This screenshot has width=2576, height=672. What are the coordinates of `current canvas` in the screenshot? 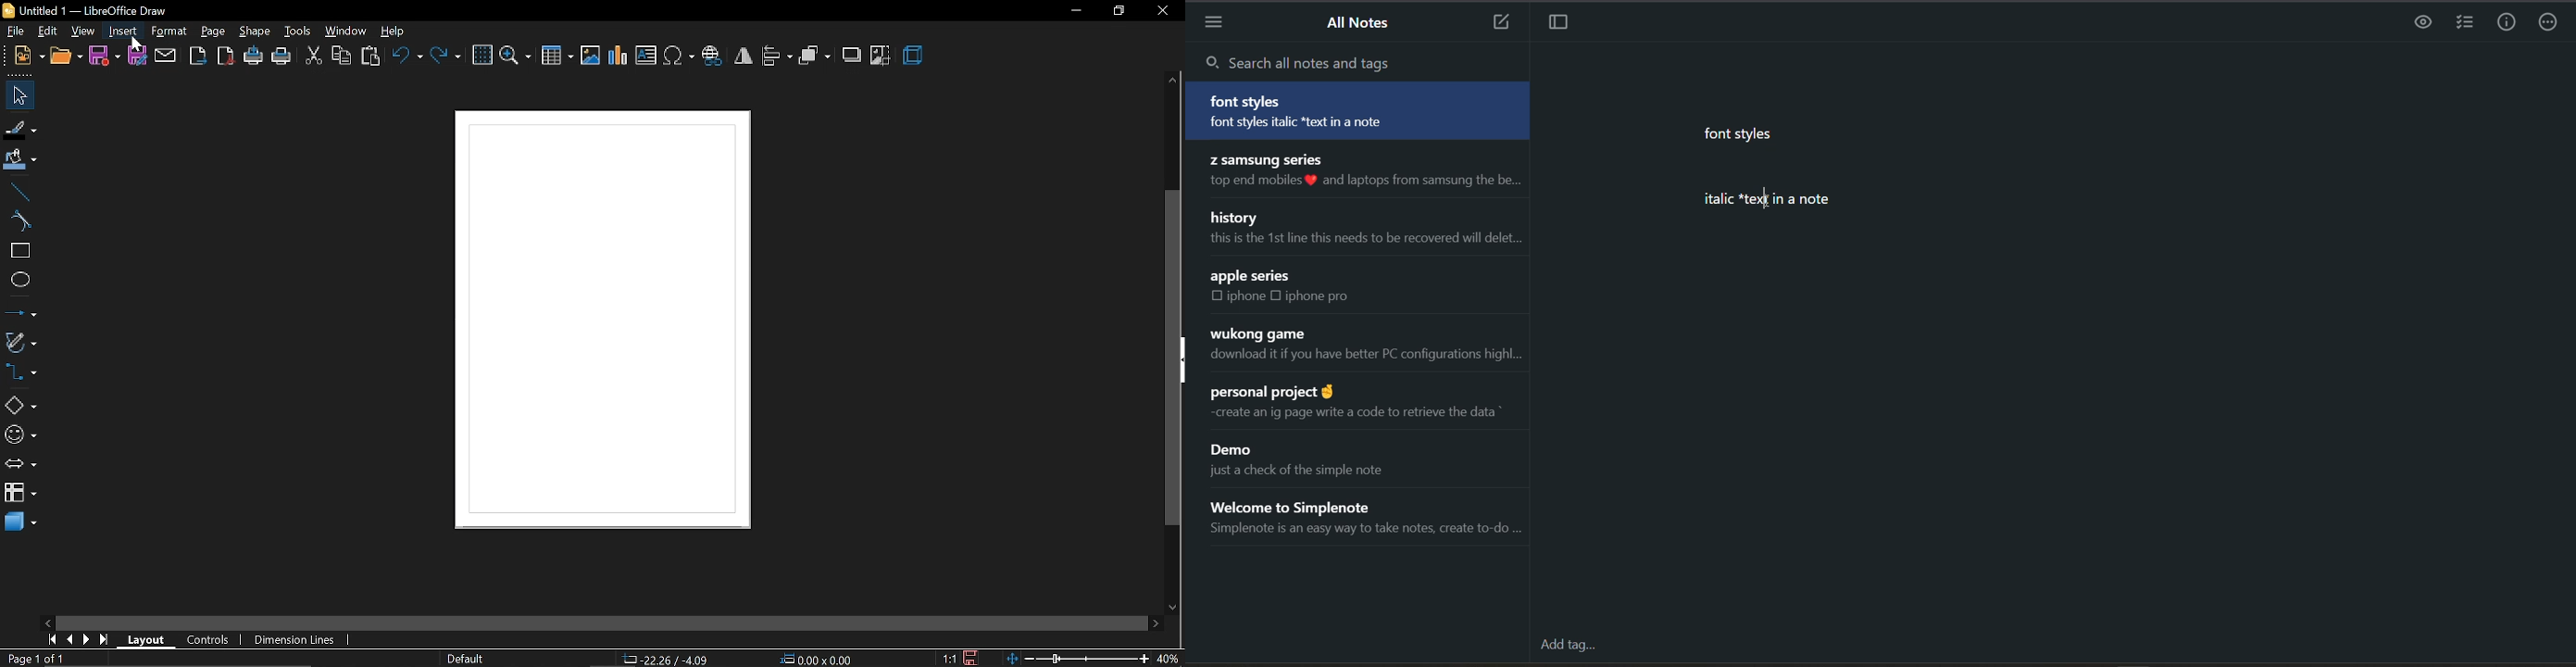 It's located at (598, 327).